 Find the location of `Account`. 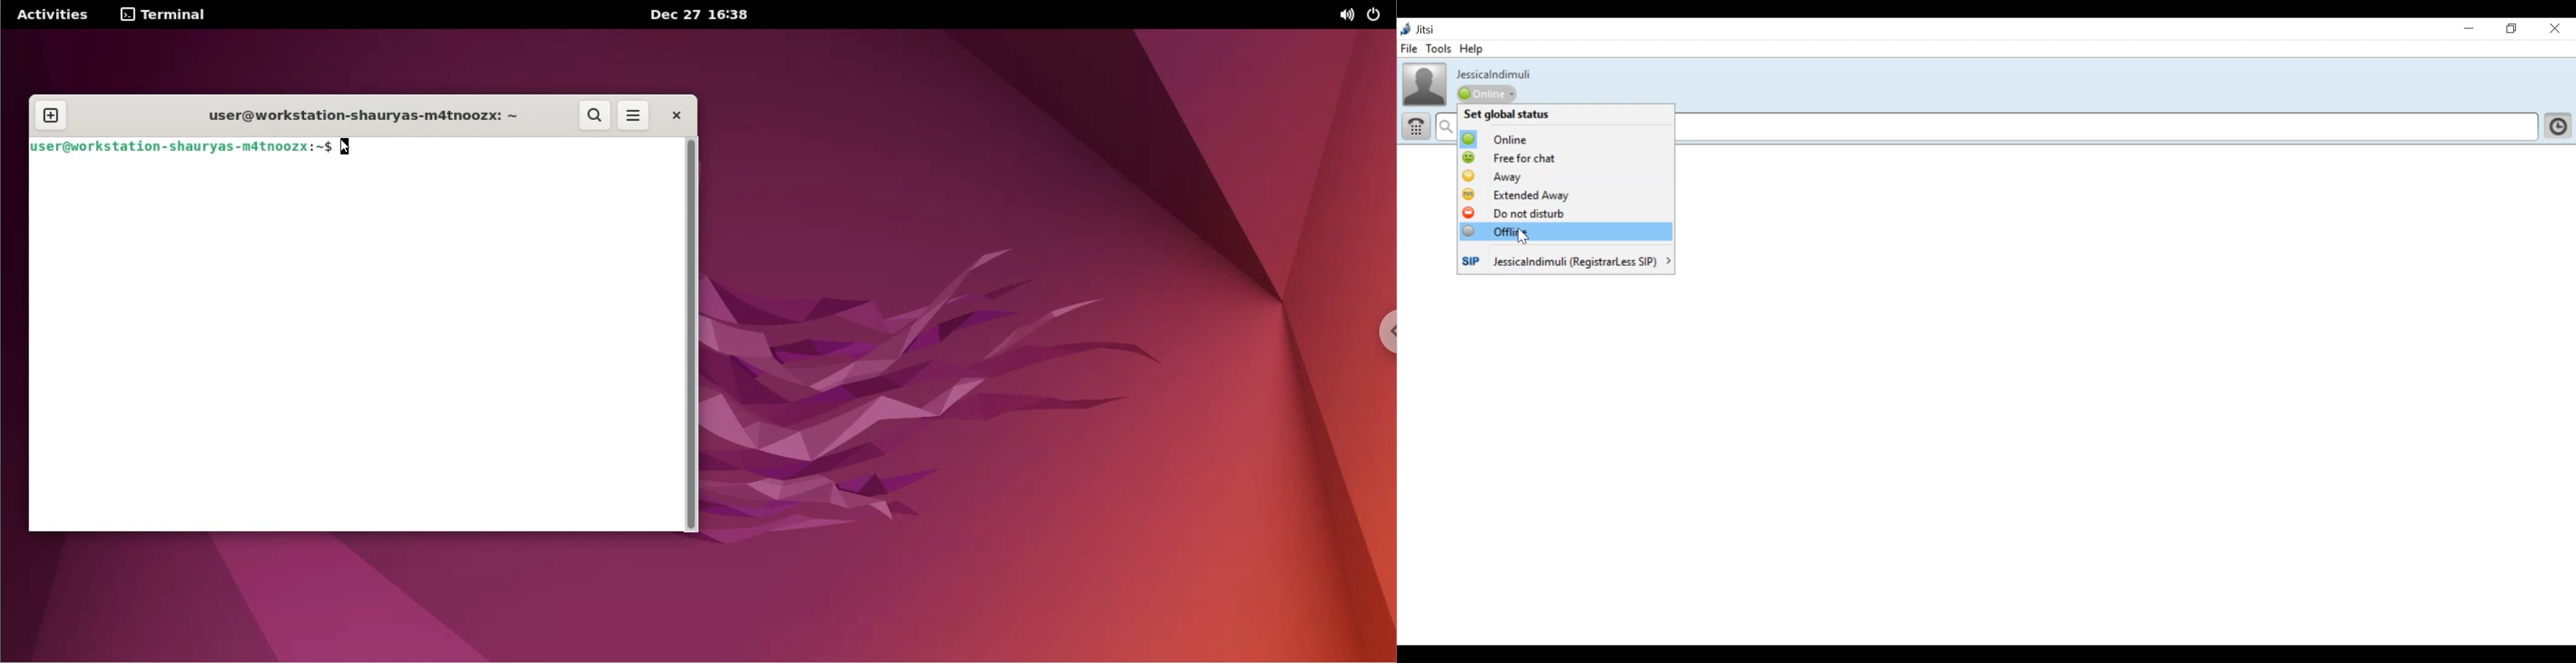

Account is located at coordinates (1566, 260).